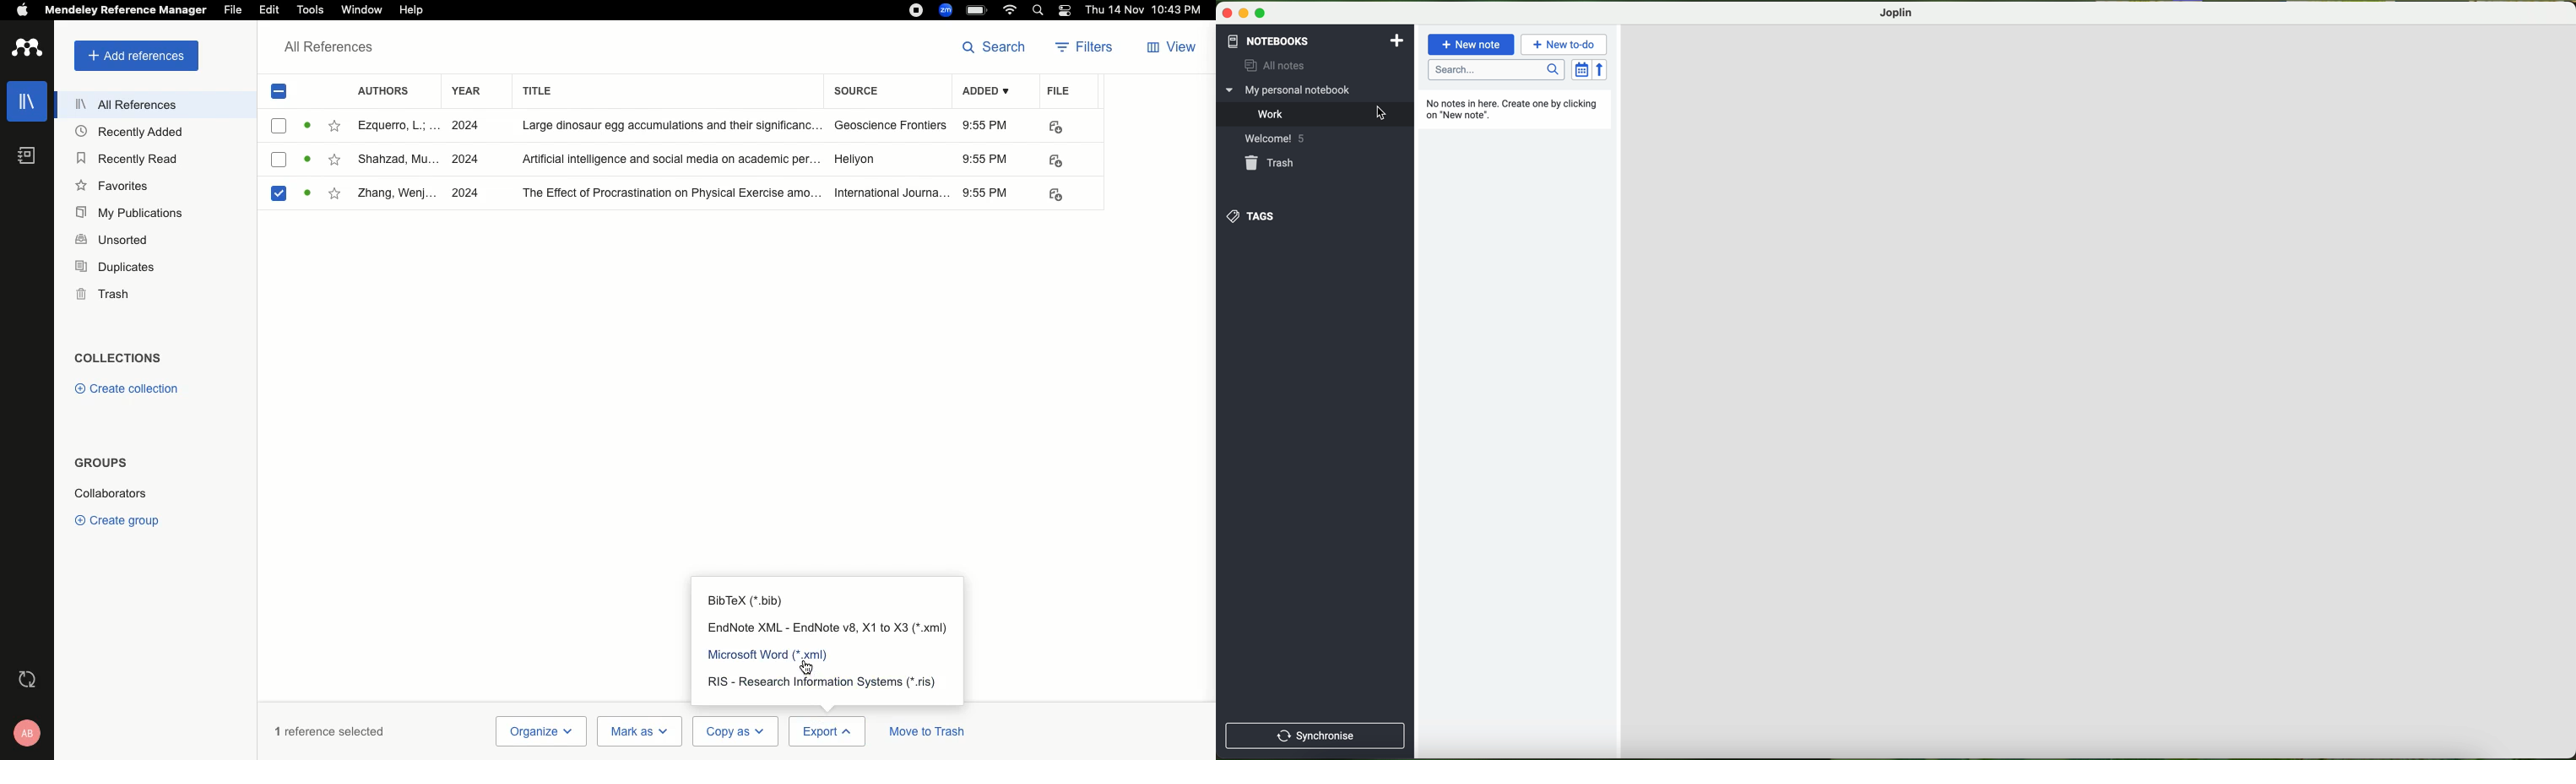 Image resolution: width=2576 pixels, height=784 pixels. I want to click on joplin, so click(1897, 13).